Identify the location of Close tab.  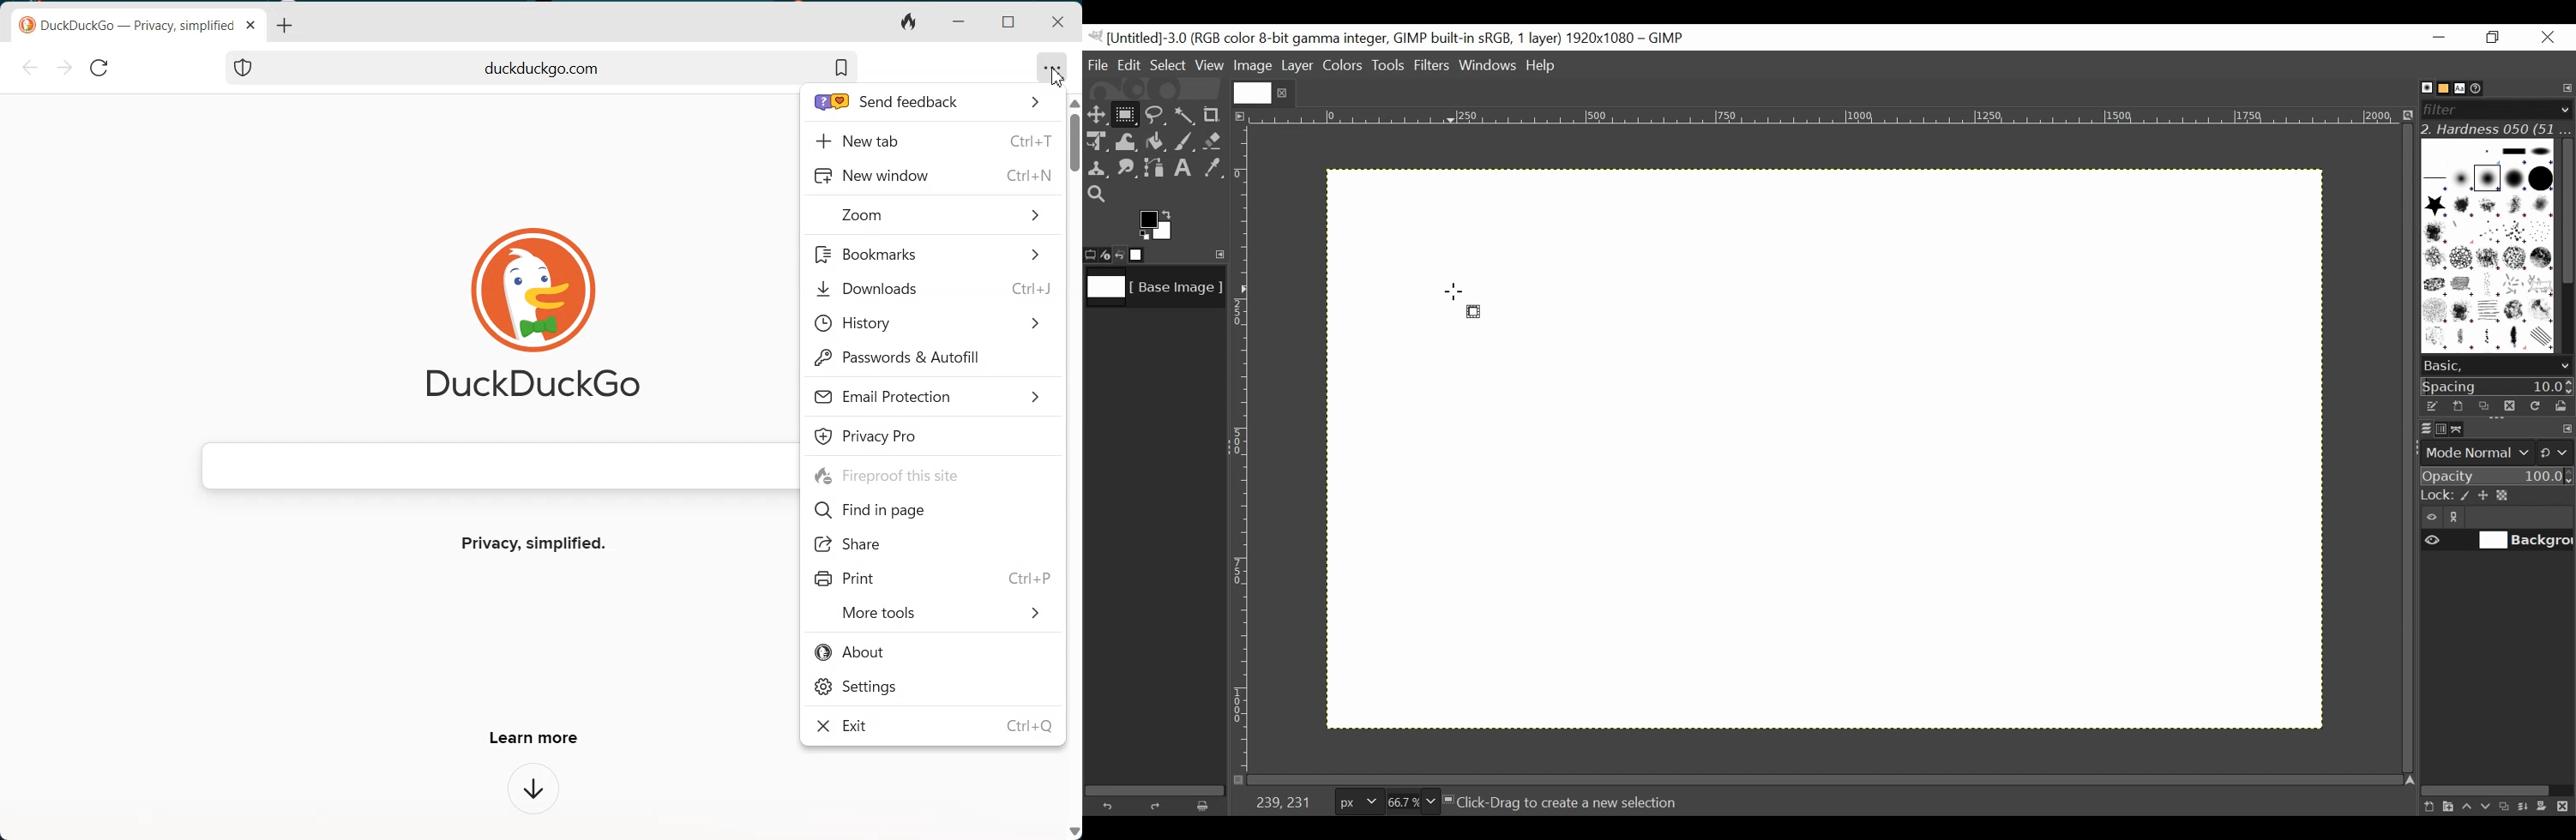
(251, 25).